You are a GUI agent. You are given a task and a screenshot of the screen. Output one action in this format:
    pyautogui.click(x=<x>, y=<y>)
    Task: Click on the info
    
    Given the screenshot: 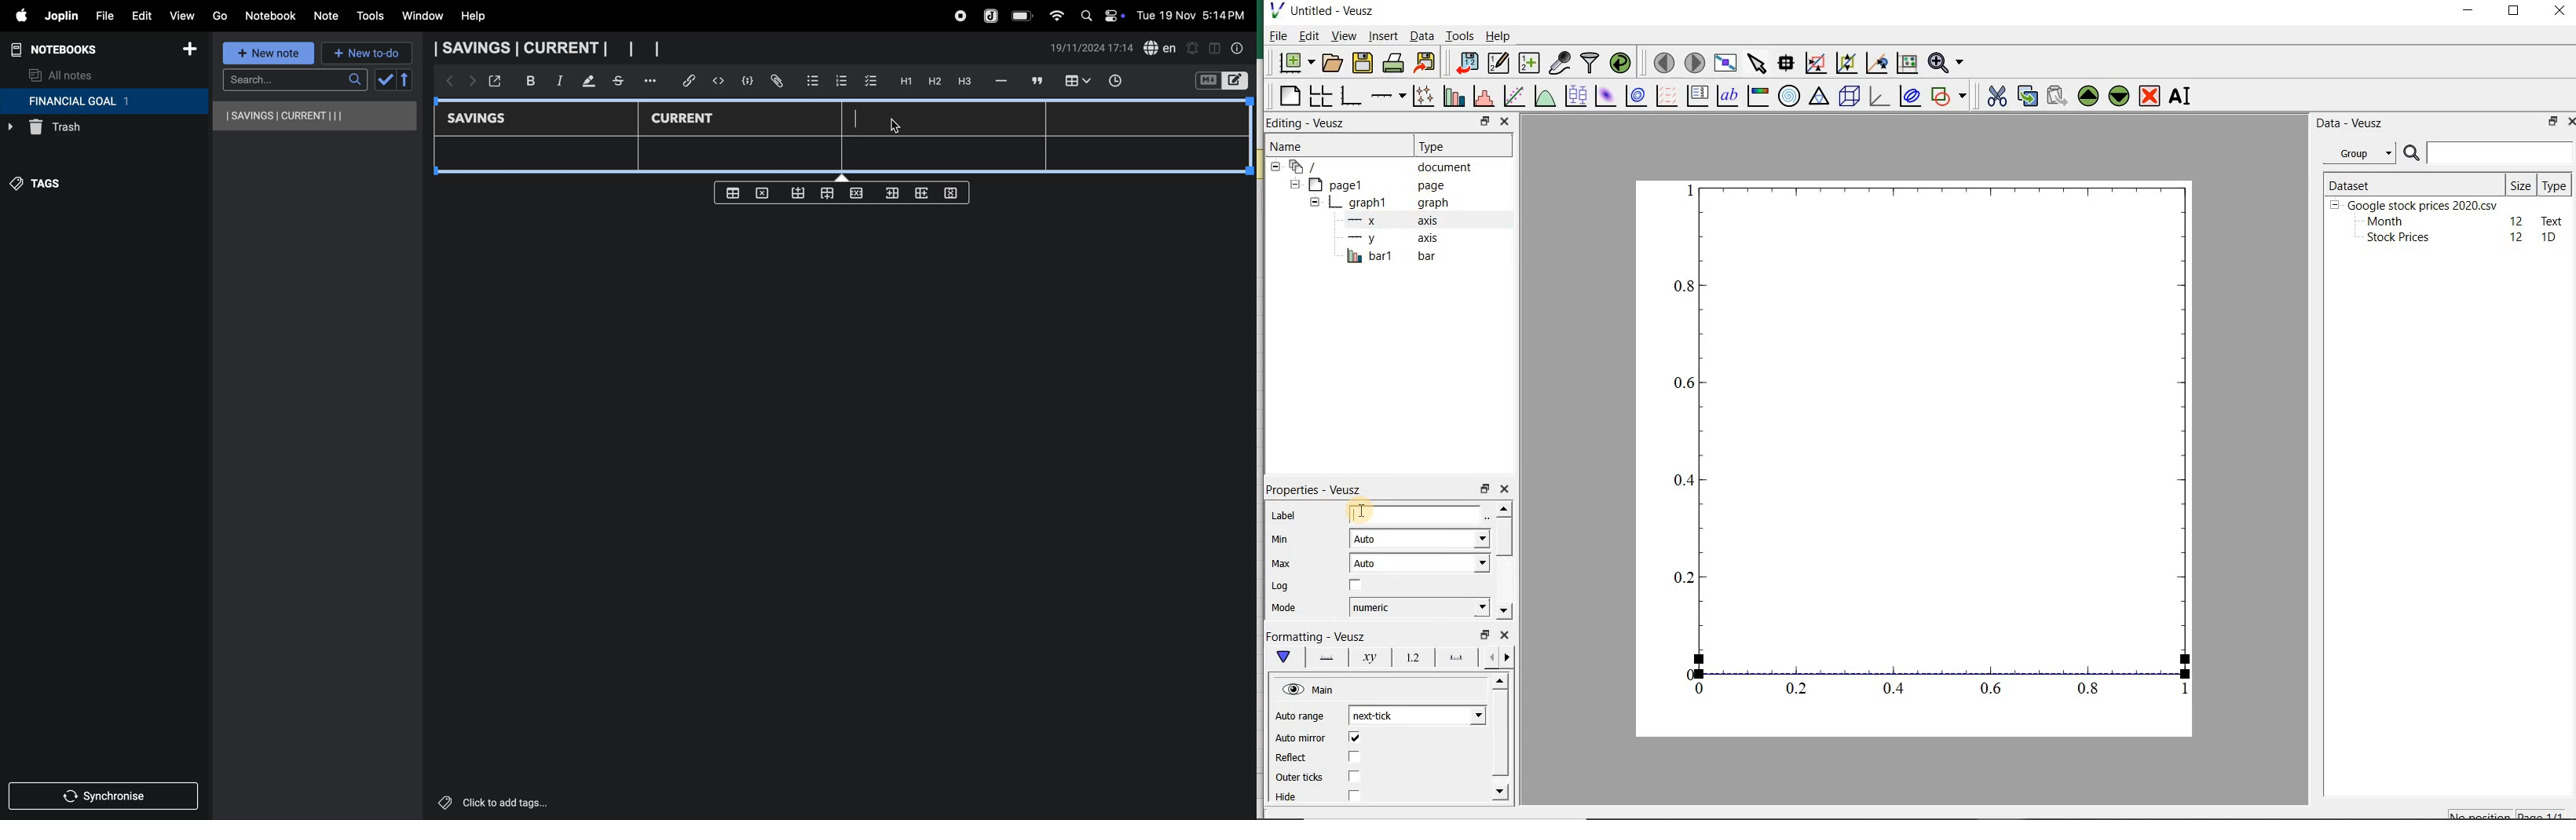 What is the action you would take?
    pyautogui.click(x=1239, y=48)
    